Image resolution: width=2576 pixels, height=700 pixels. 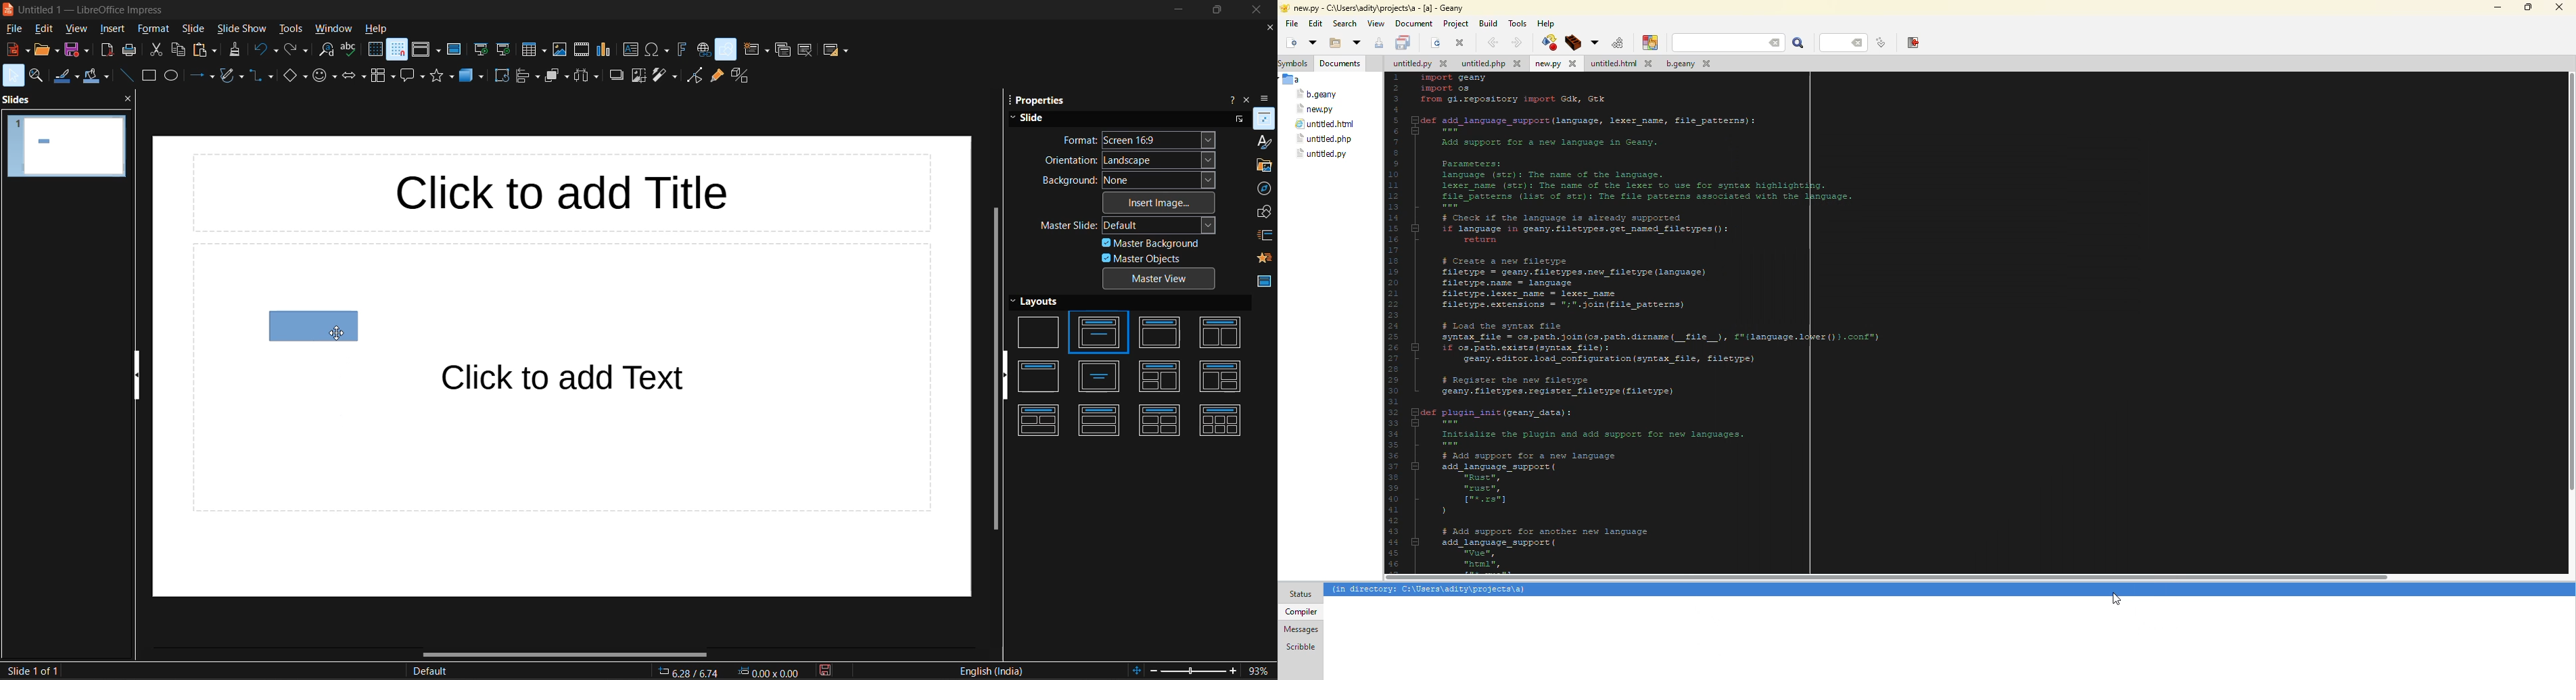 What do you see at coordinates (17, 49) in the screenshot?
I see `new` at bounding box center [17, 49].